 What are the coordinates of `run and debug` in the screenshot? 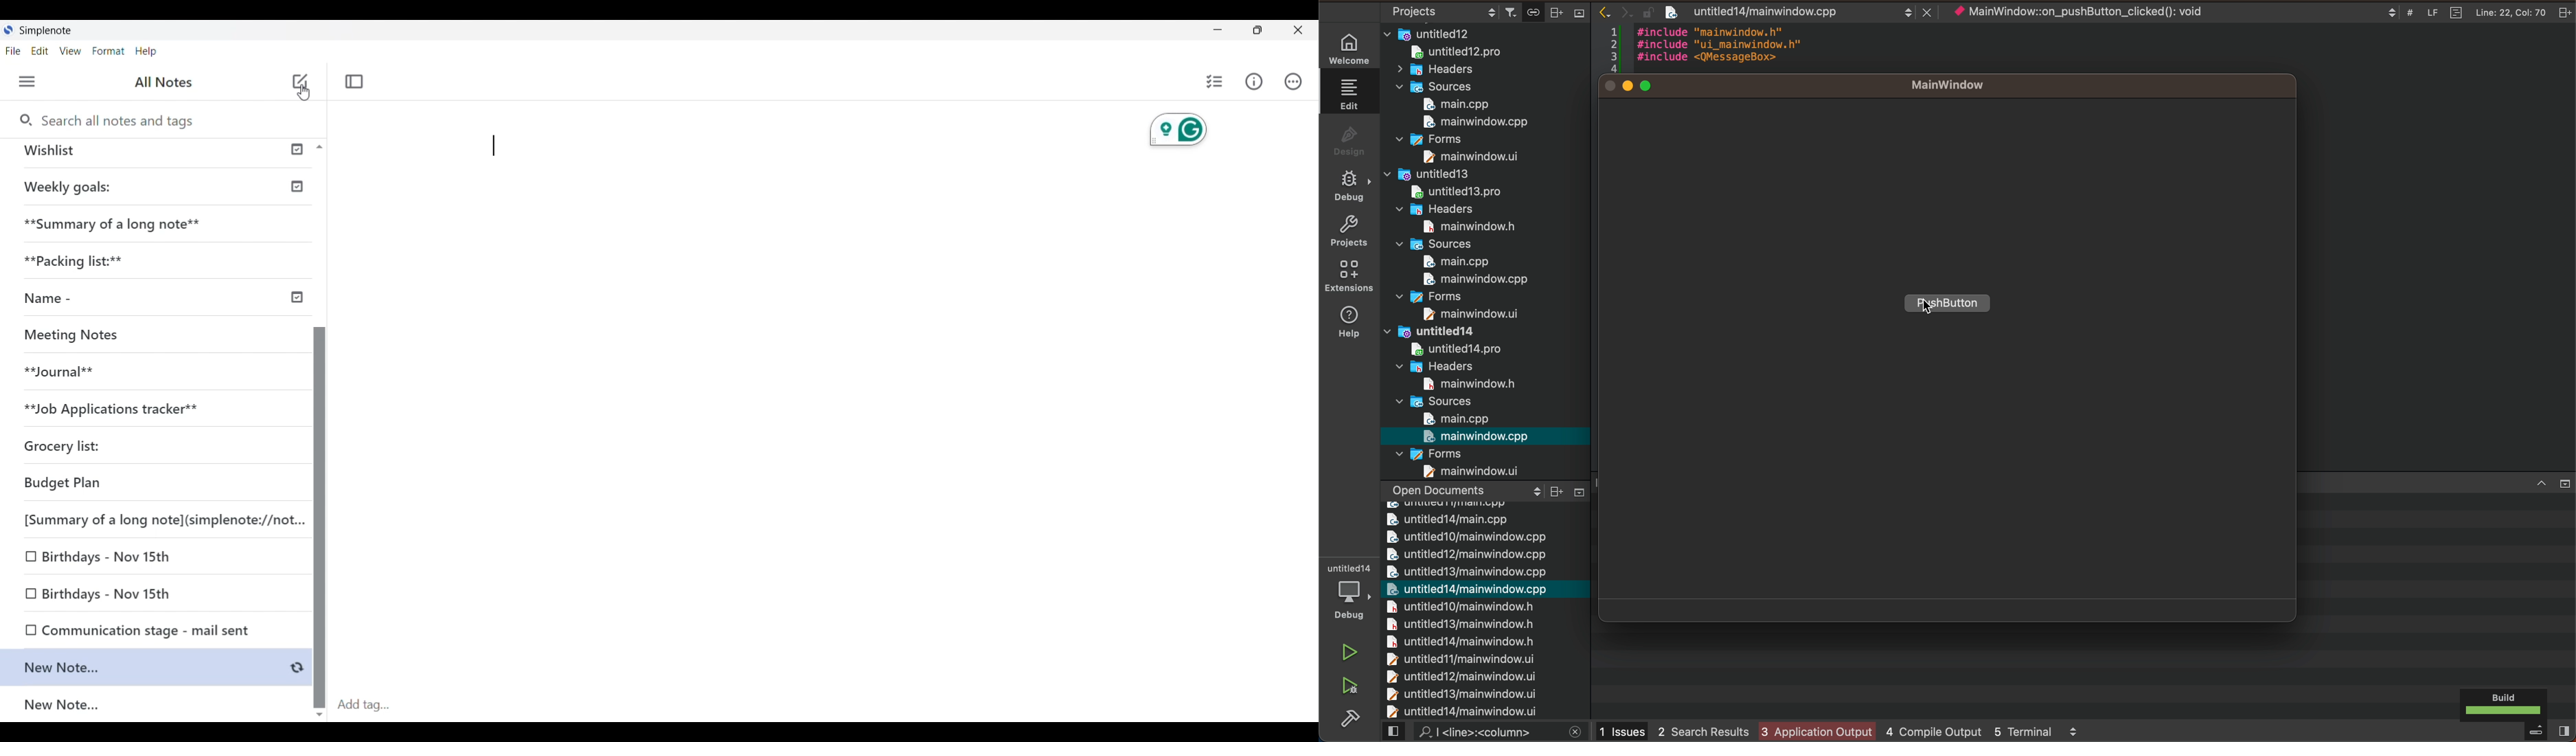 It's located at (1350, 687).